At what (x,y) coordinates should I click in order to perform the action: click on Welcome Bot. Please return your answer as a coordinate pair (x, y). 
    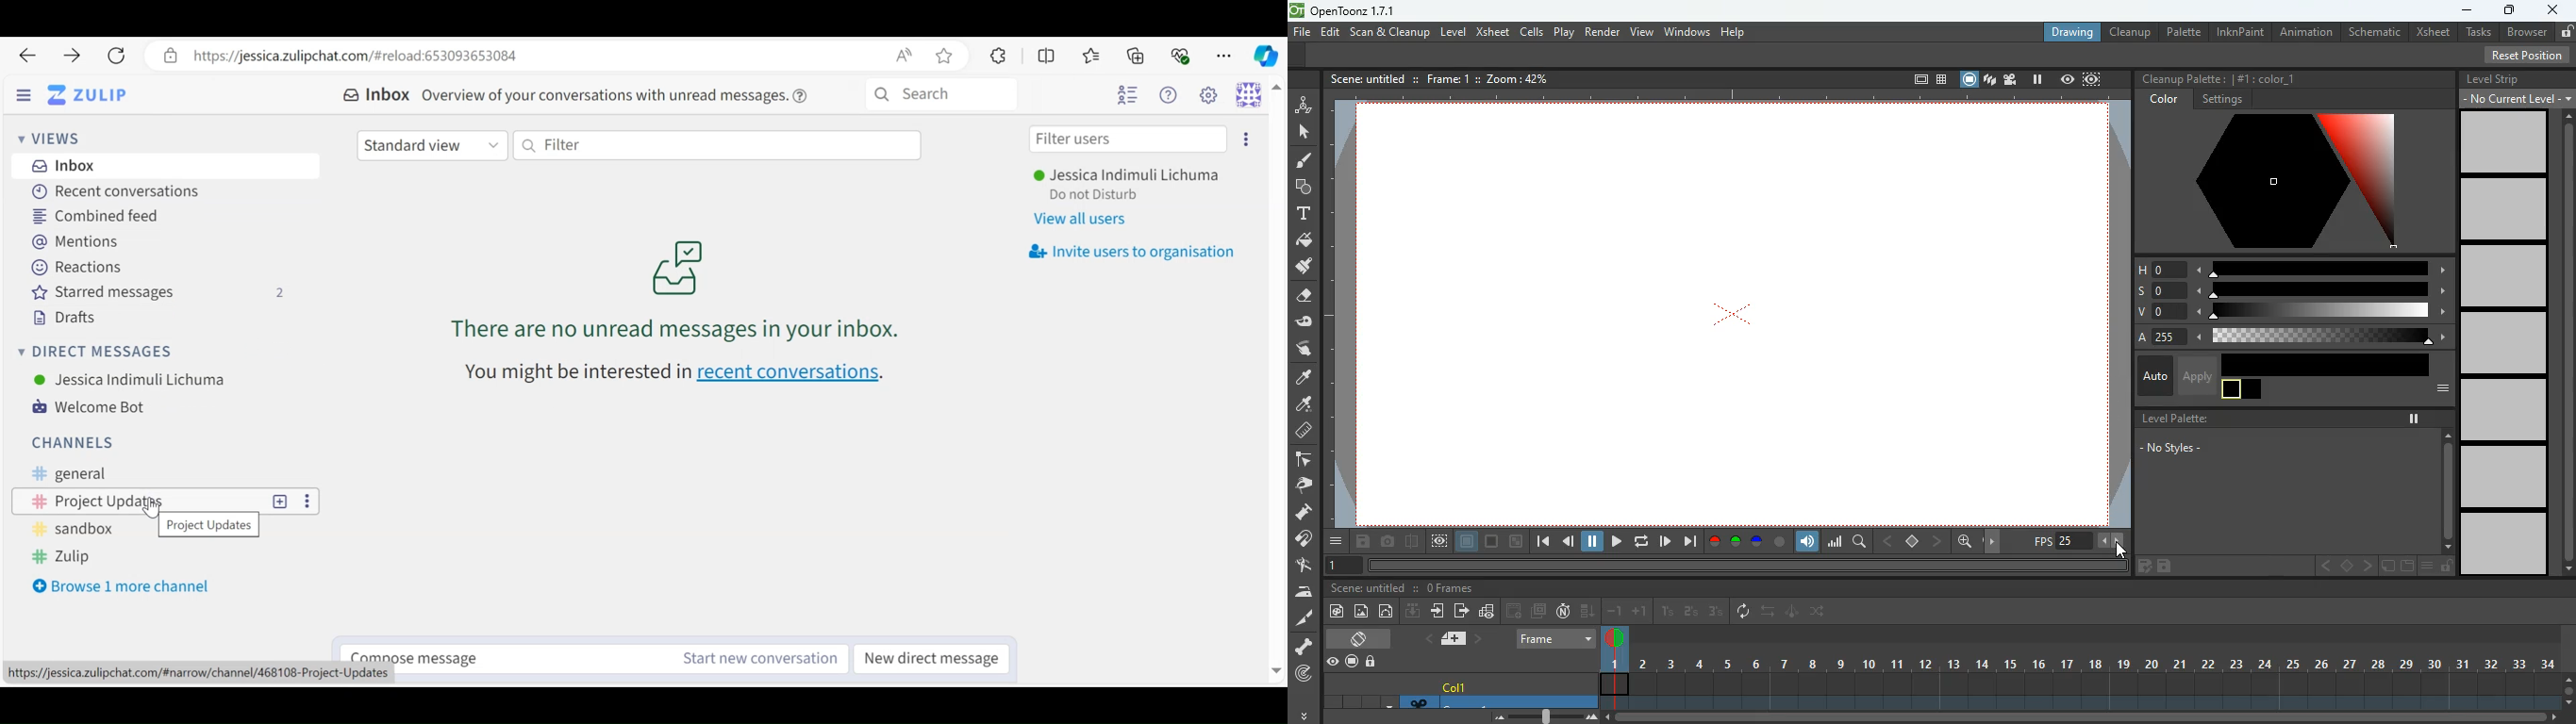
    Looking at the image, I should click on (97, 408).